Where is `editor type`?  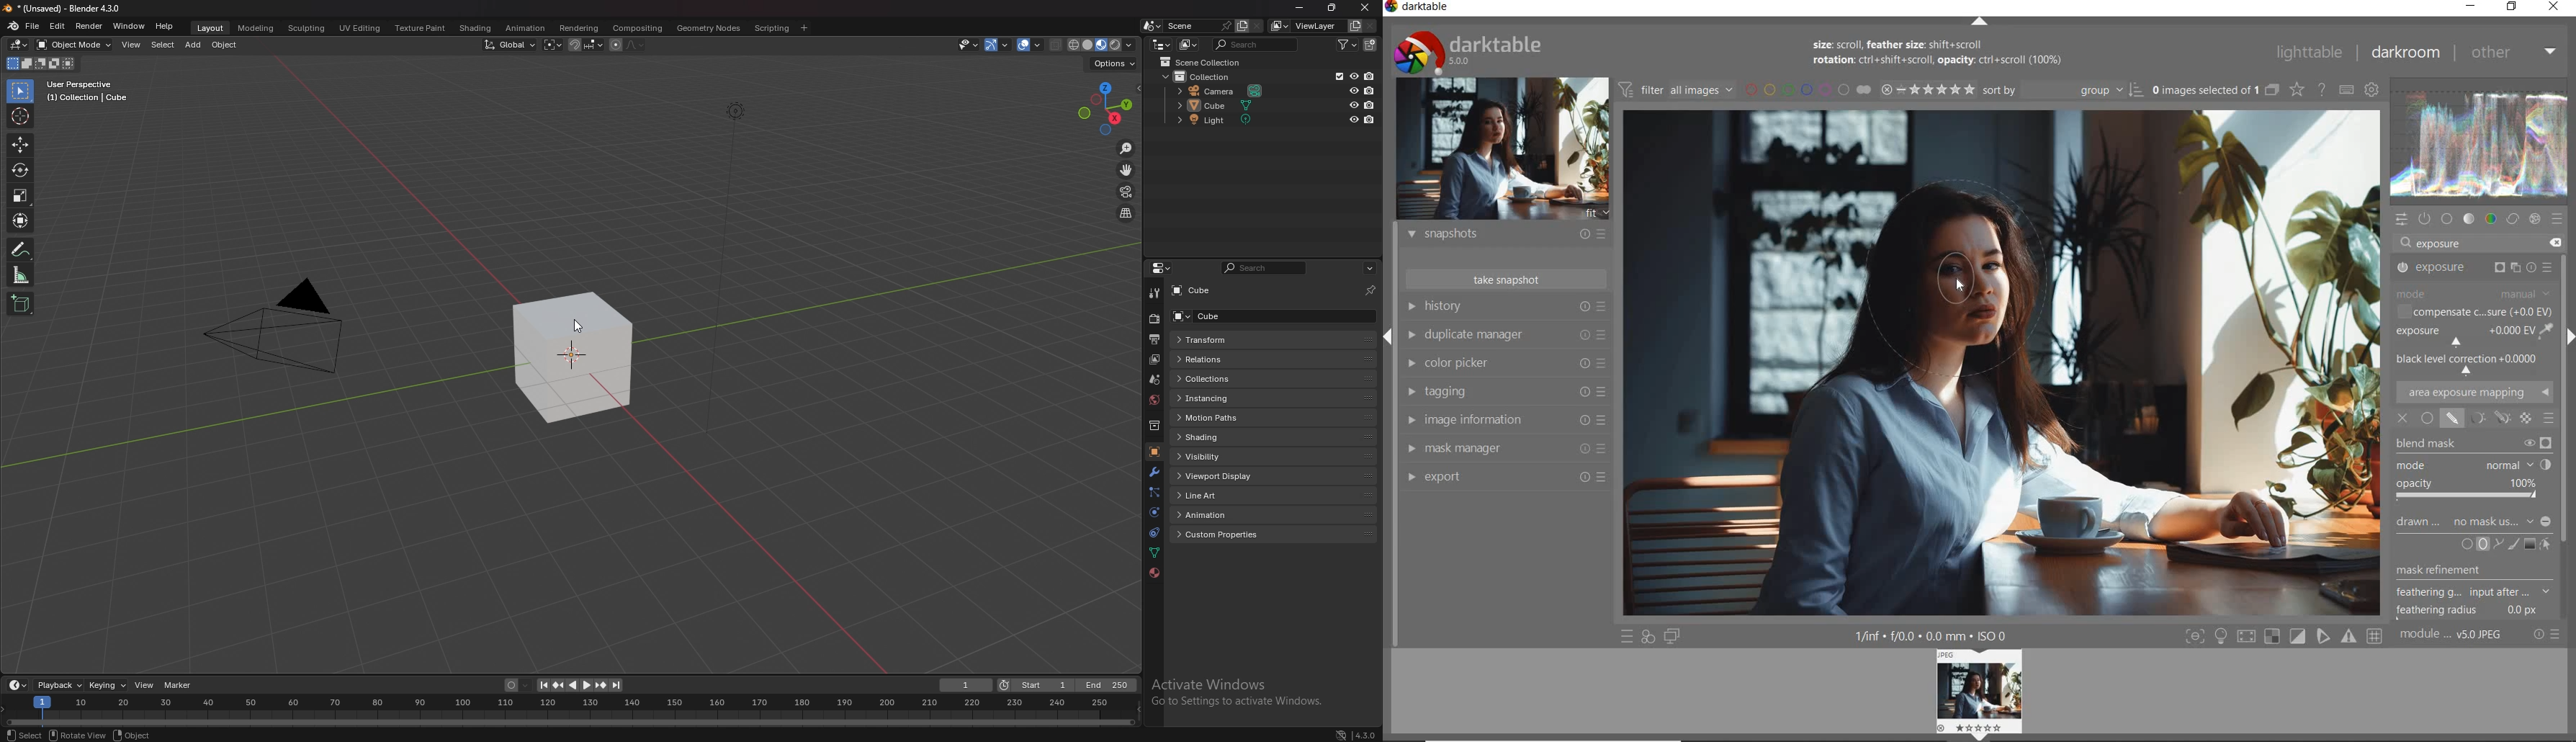
editor type is located at coordinates (18, 684).